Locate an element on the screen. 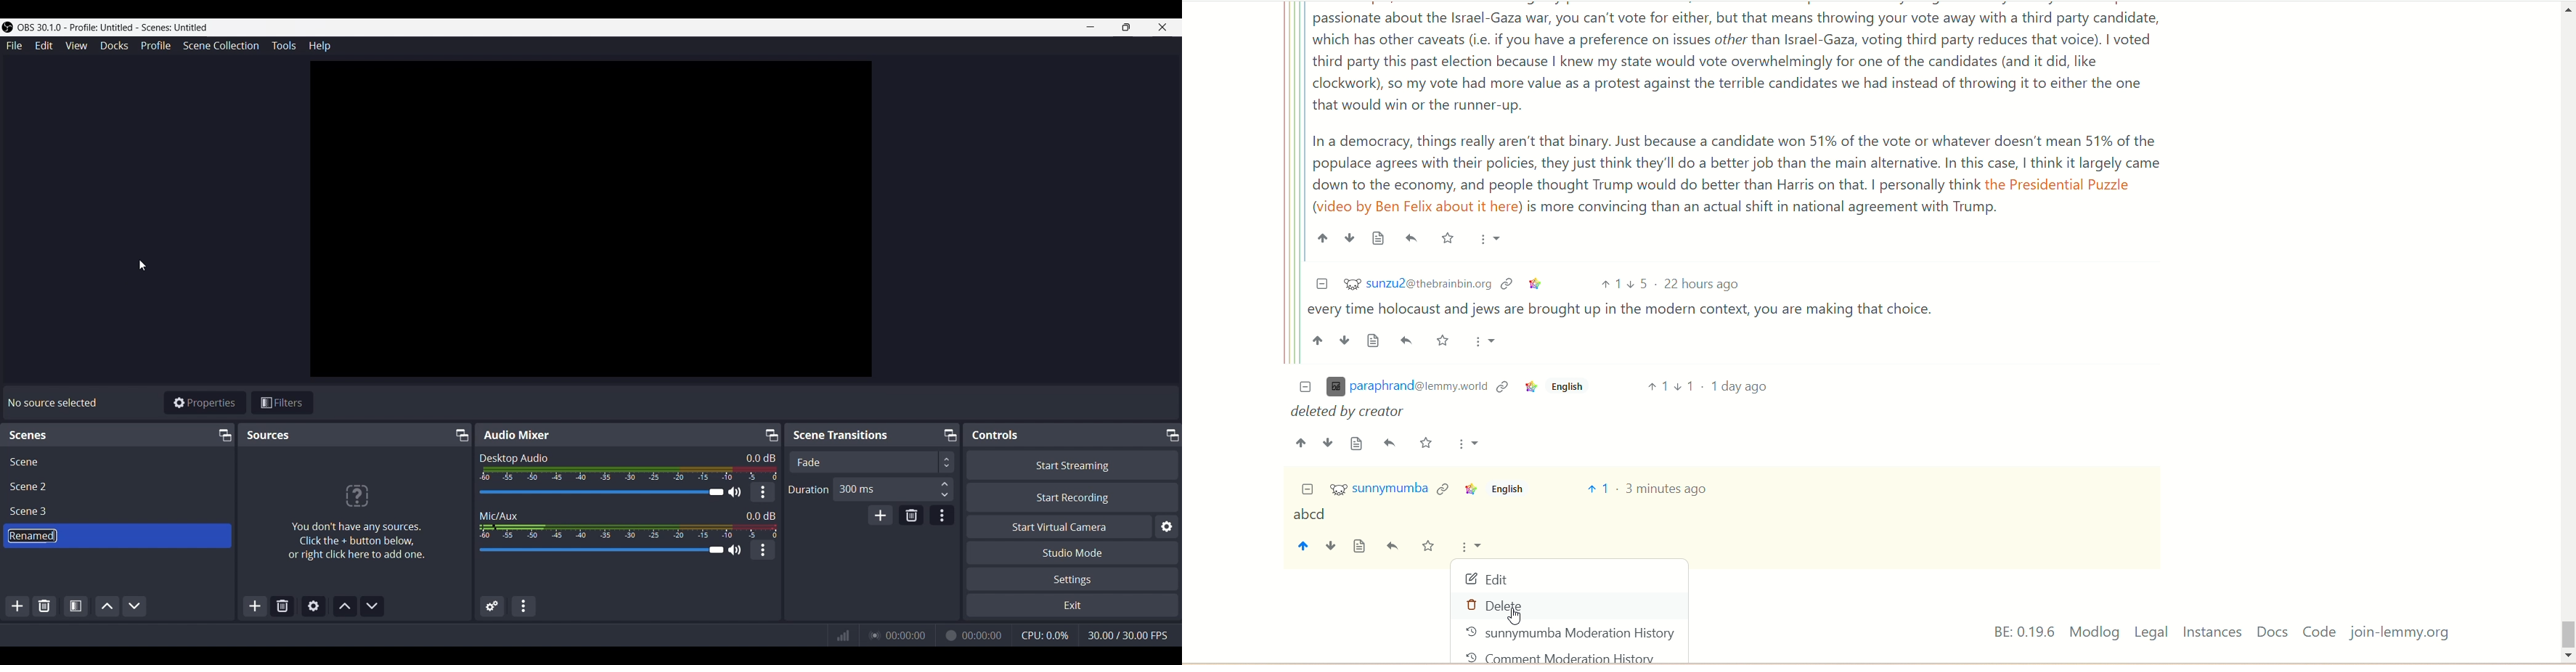   Undock/Pop-out icon is located at coordinates (772, 435).